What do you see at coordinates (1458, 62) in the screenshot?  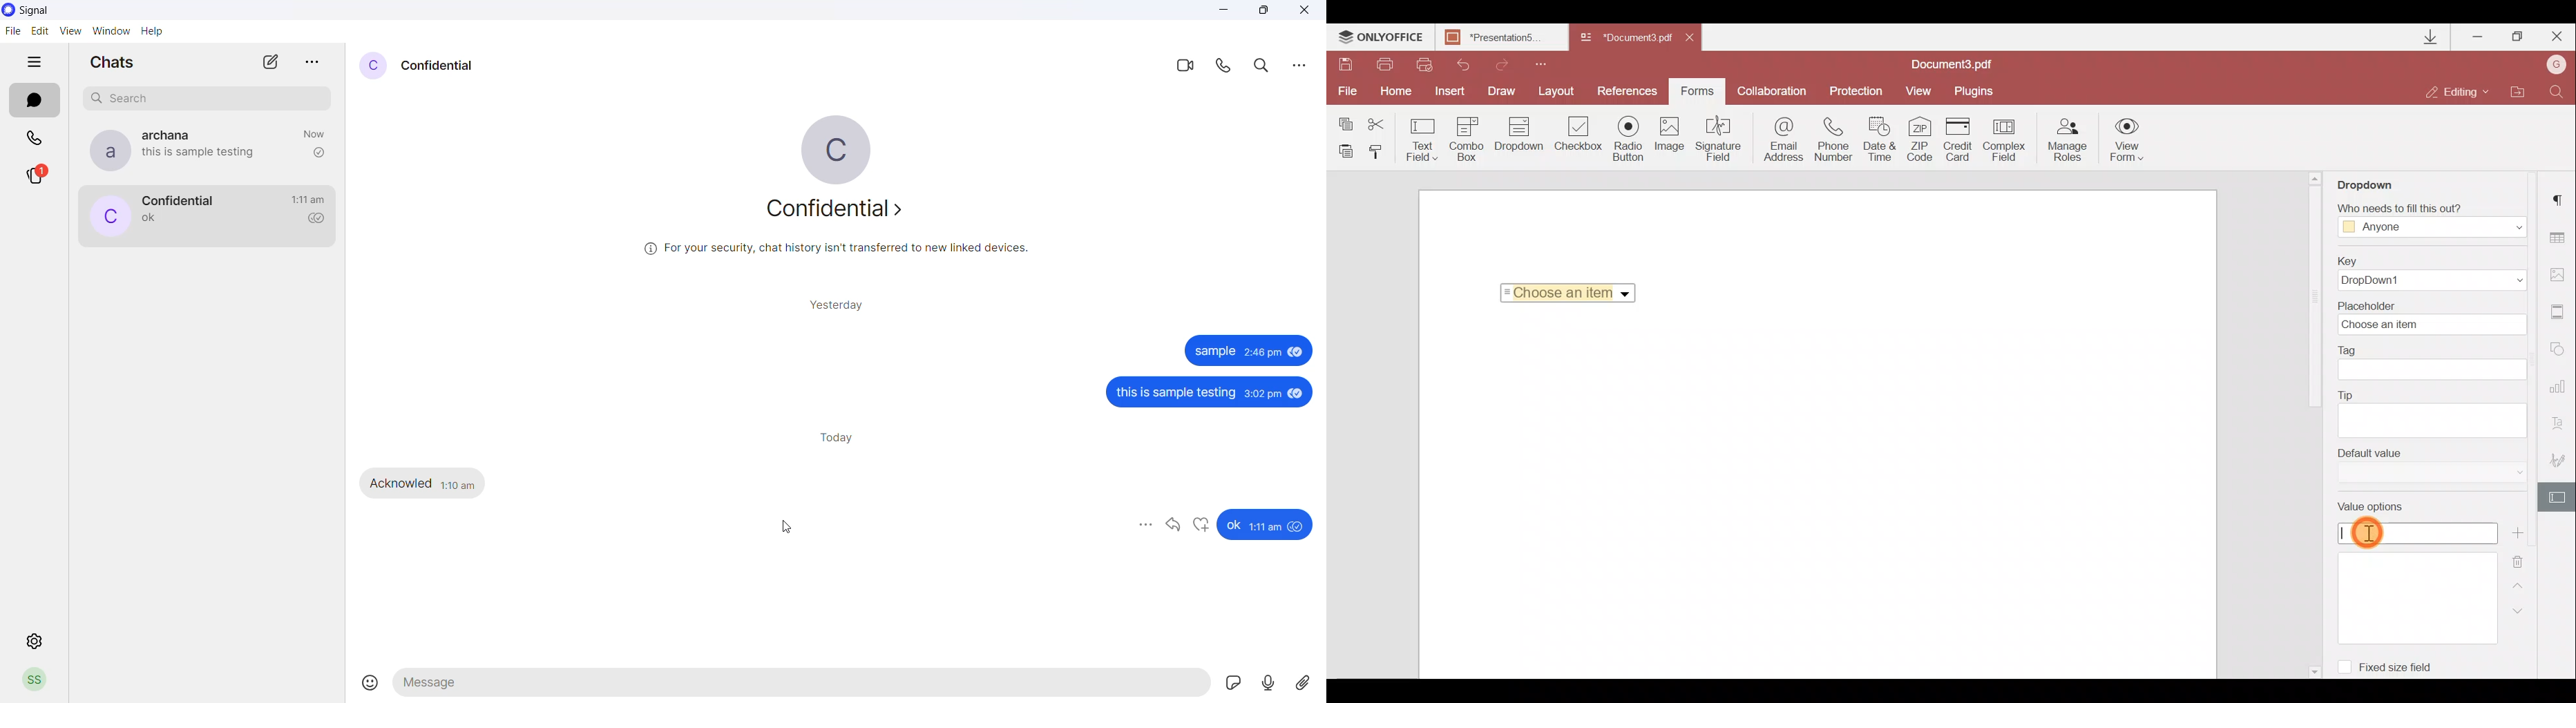 I see `Undo` at bounding box center [1458, 62].